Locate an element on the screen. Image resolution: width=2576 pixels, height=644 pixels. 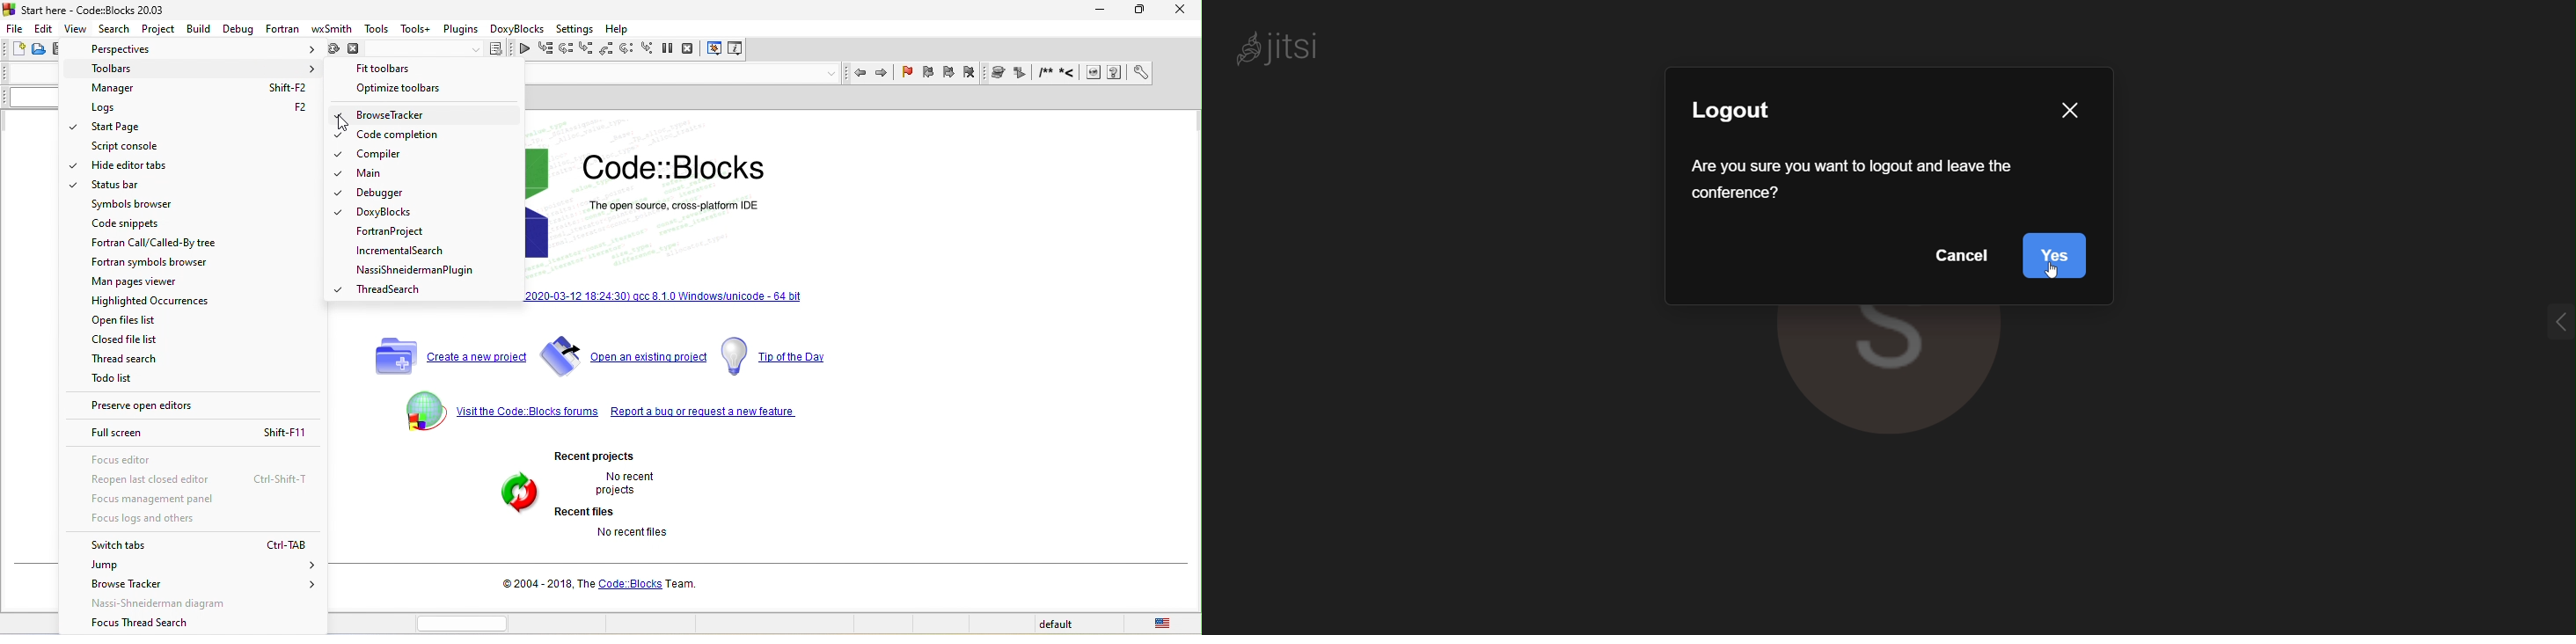
cursor movement is located at coordinates (345, 125).